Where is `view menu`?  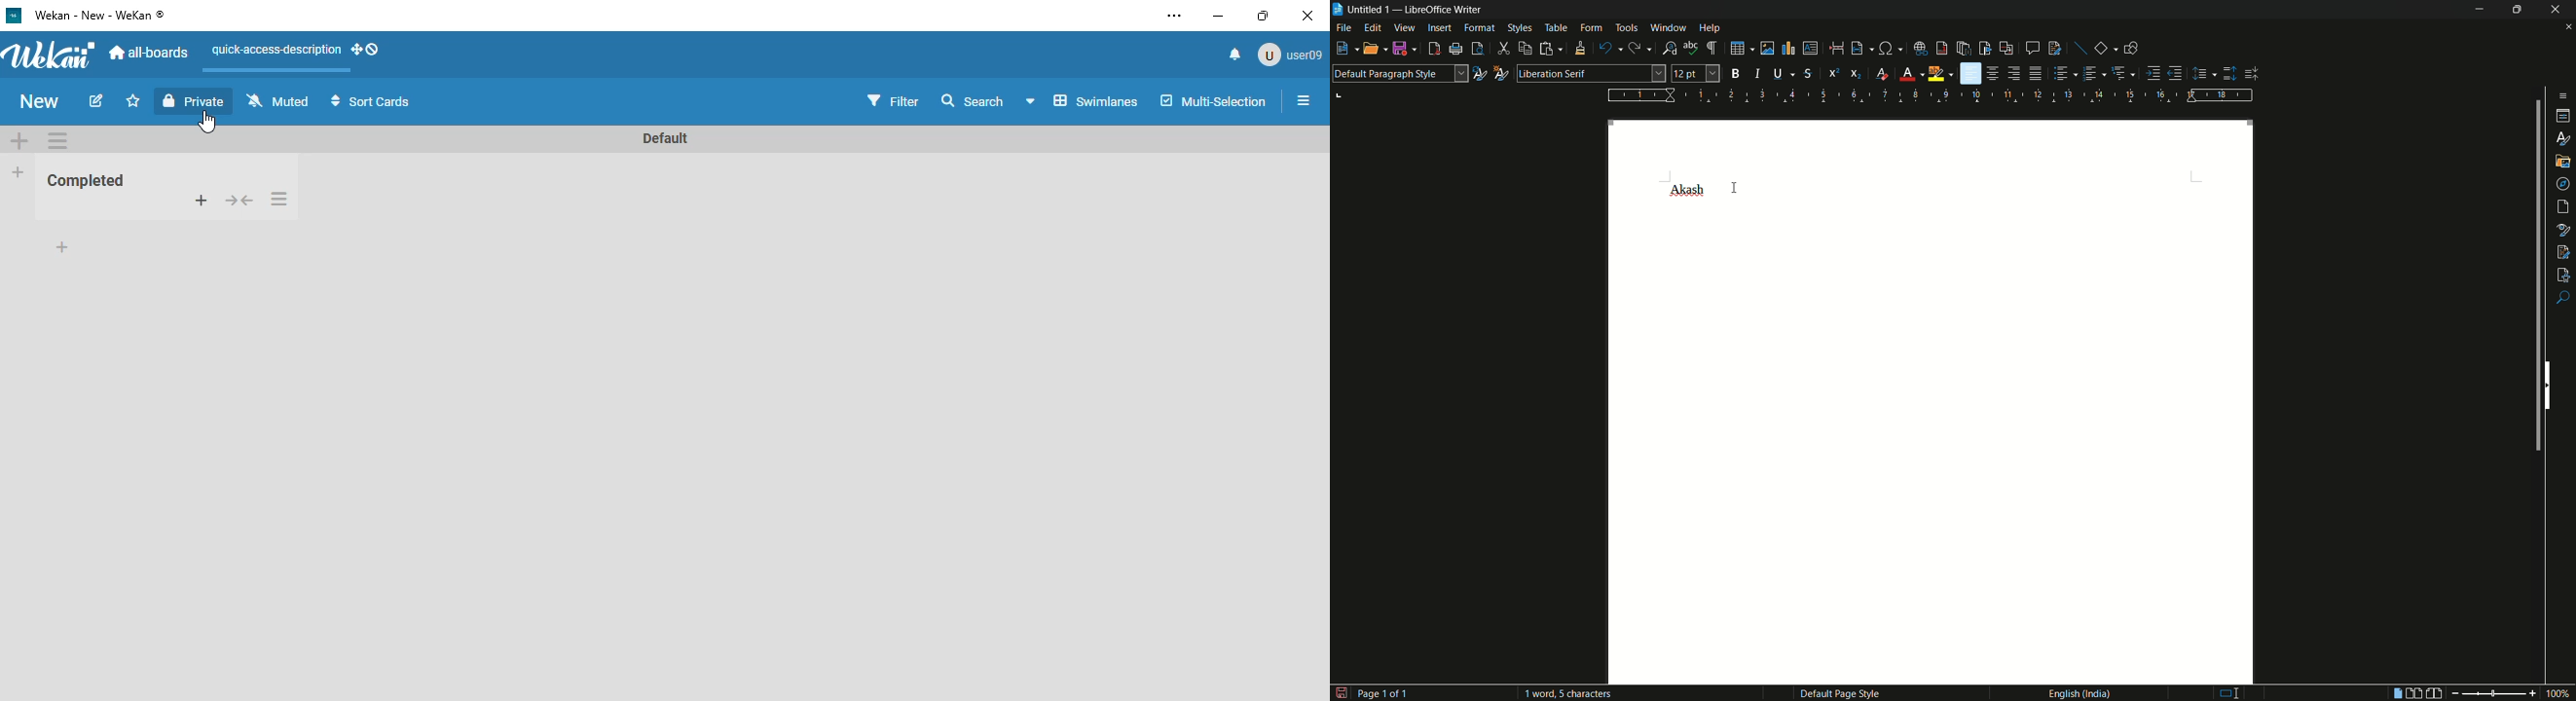
view menu is located at coordinates (1405, 28).